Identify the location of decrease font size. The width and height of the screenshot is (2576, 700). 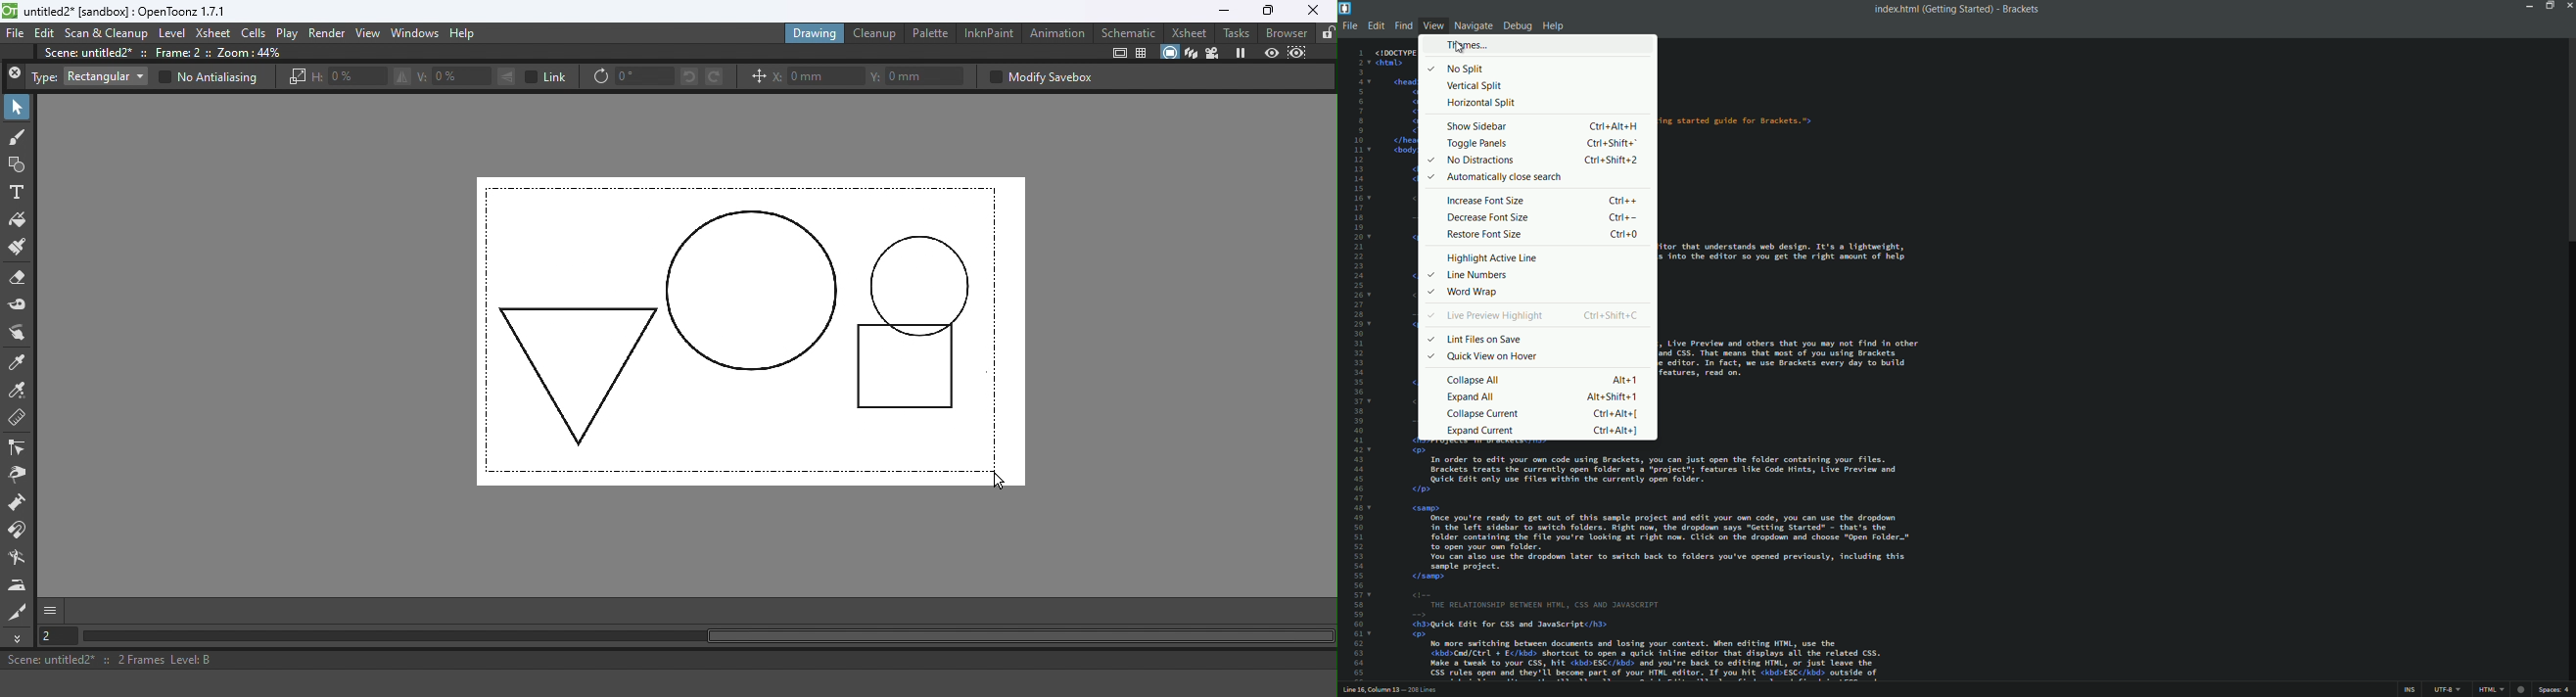
(1488, 217).